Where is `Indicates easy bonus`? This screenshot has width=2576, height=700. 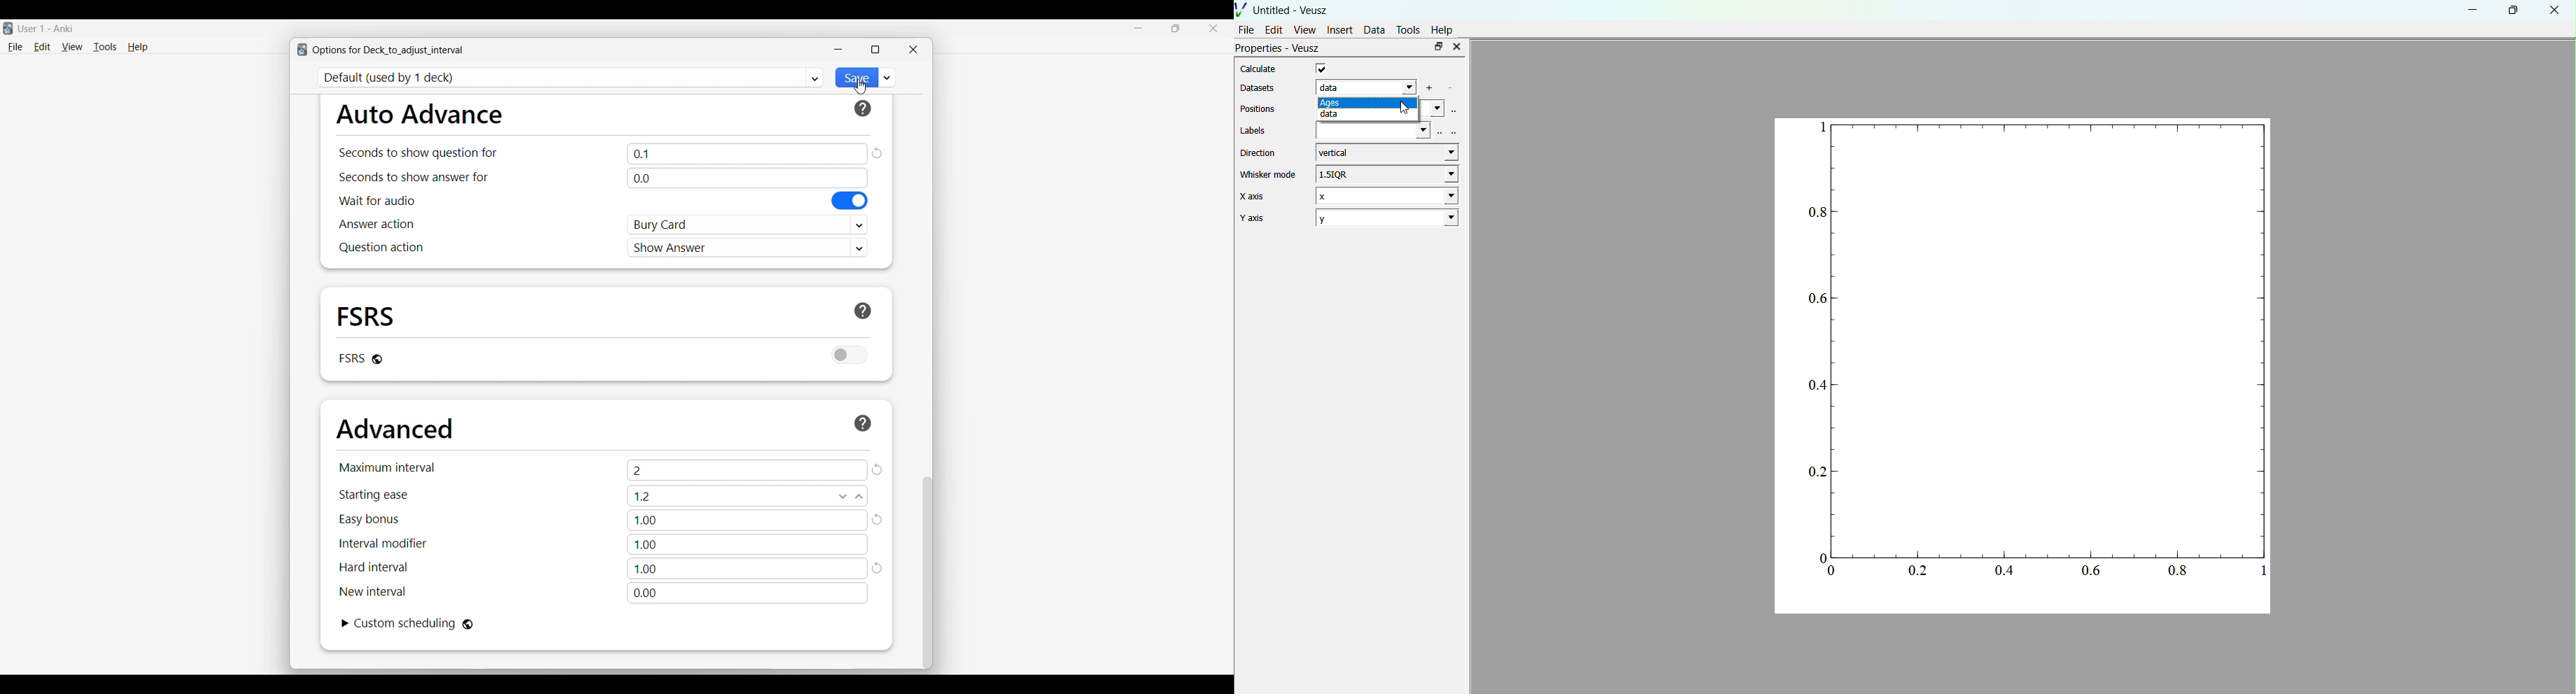
Indicates easy bonus is located at coordinates (370, 520).